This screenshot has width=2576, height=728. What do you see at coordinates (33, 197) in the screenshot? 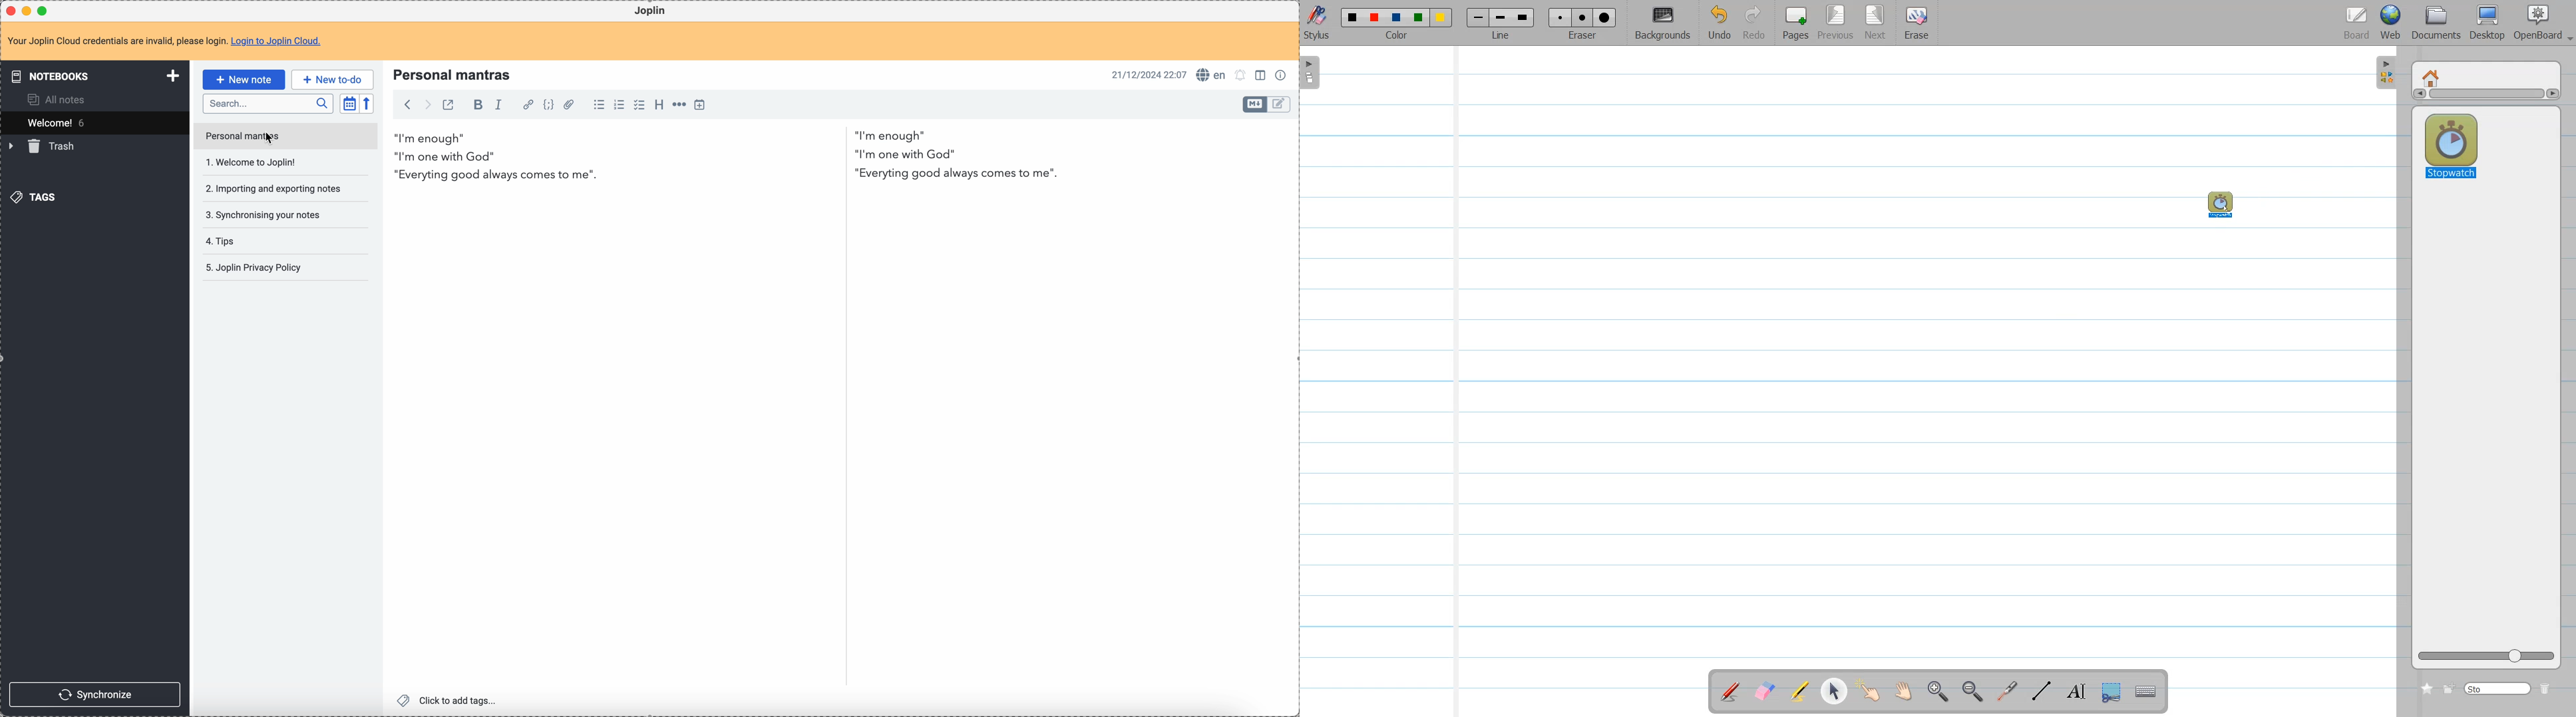
I see `tags` at bounding box center [33, 197].